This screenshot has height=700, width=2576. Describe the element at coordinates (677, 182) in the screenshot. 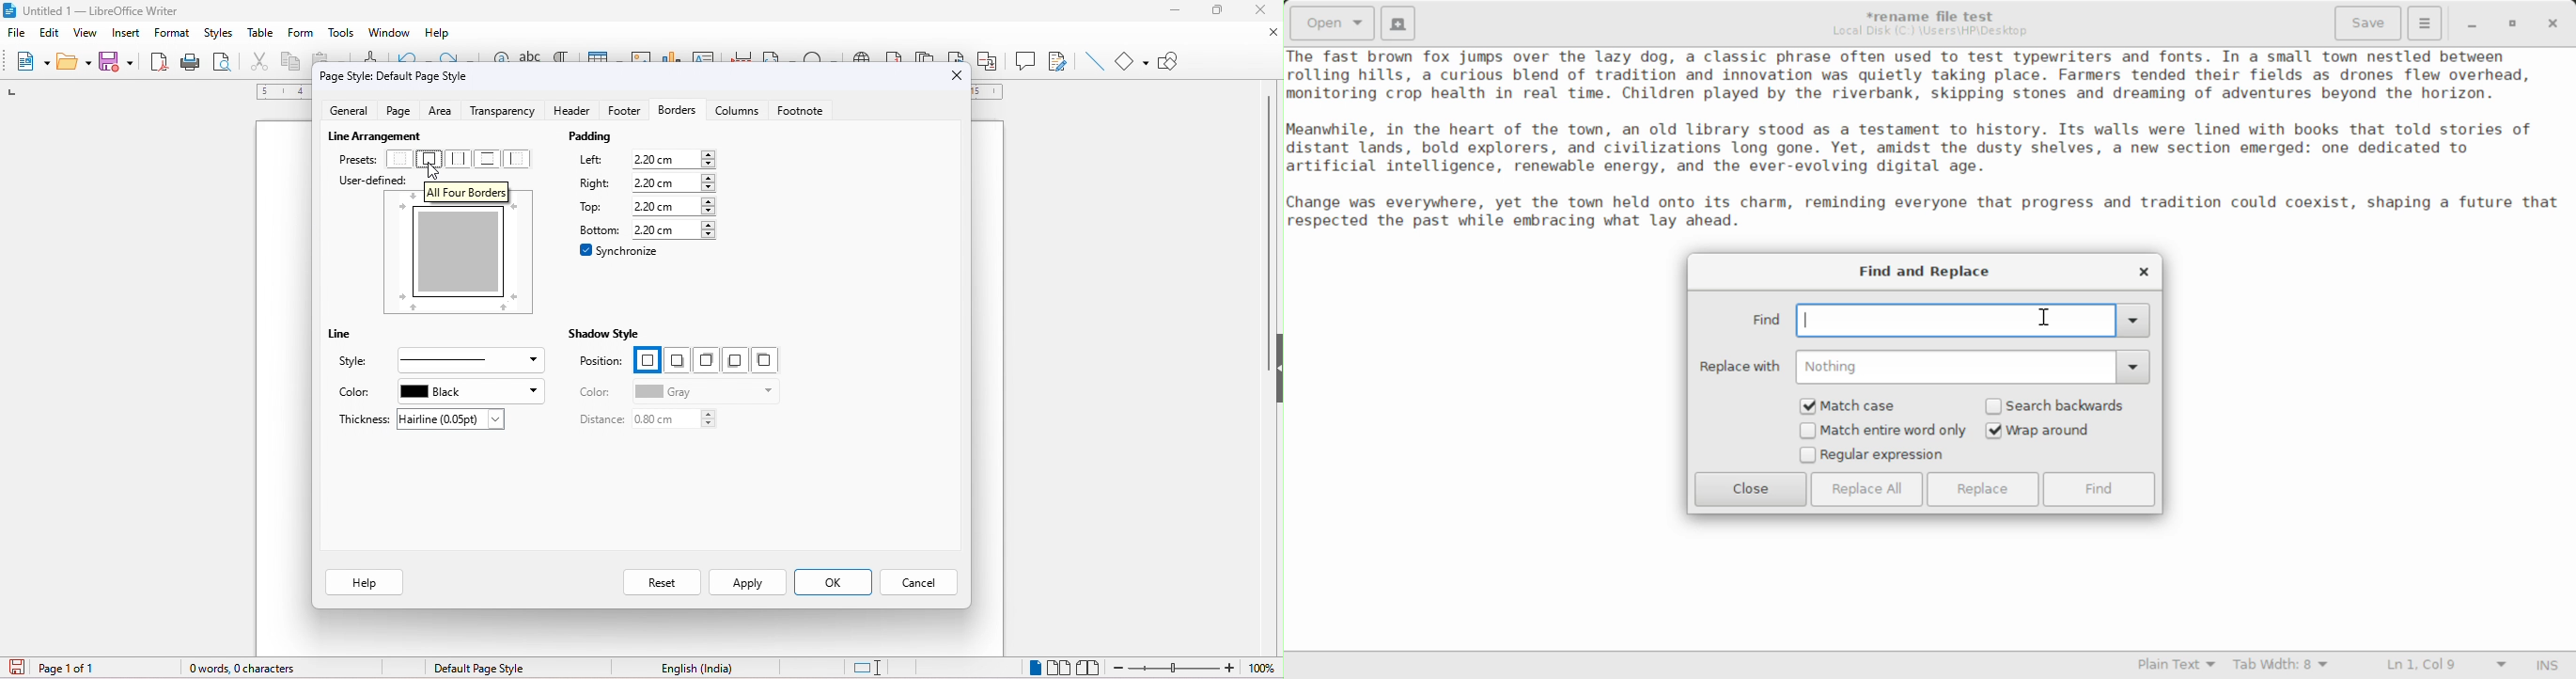

I see `2.20 cm` at that location.